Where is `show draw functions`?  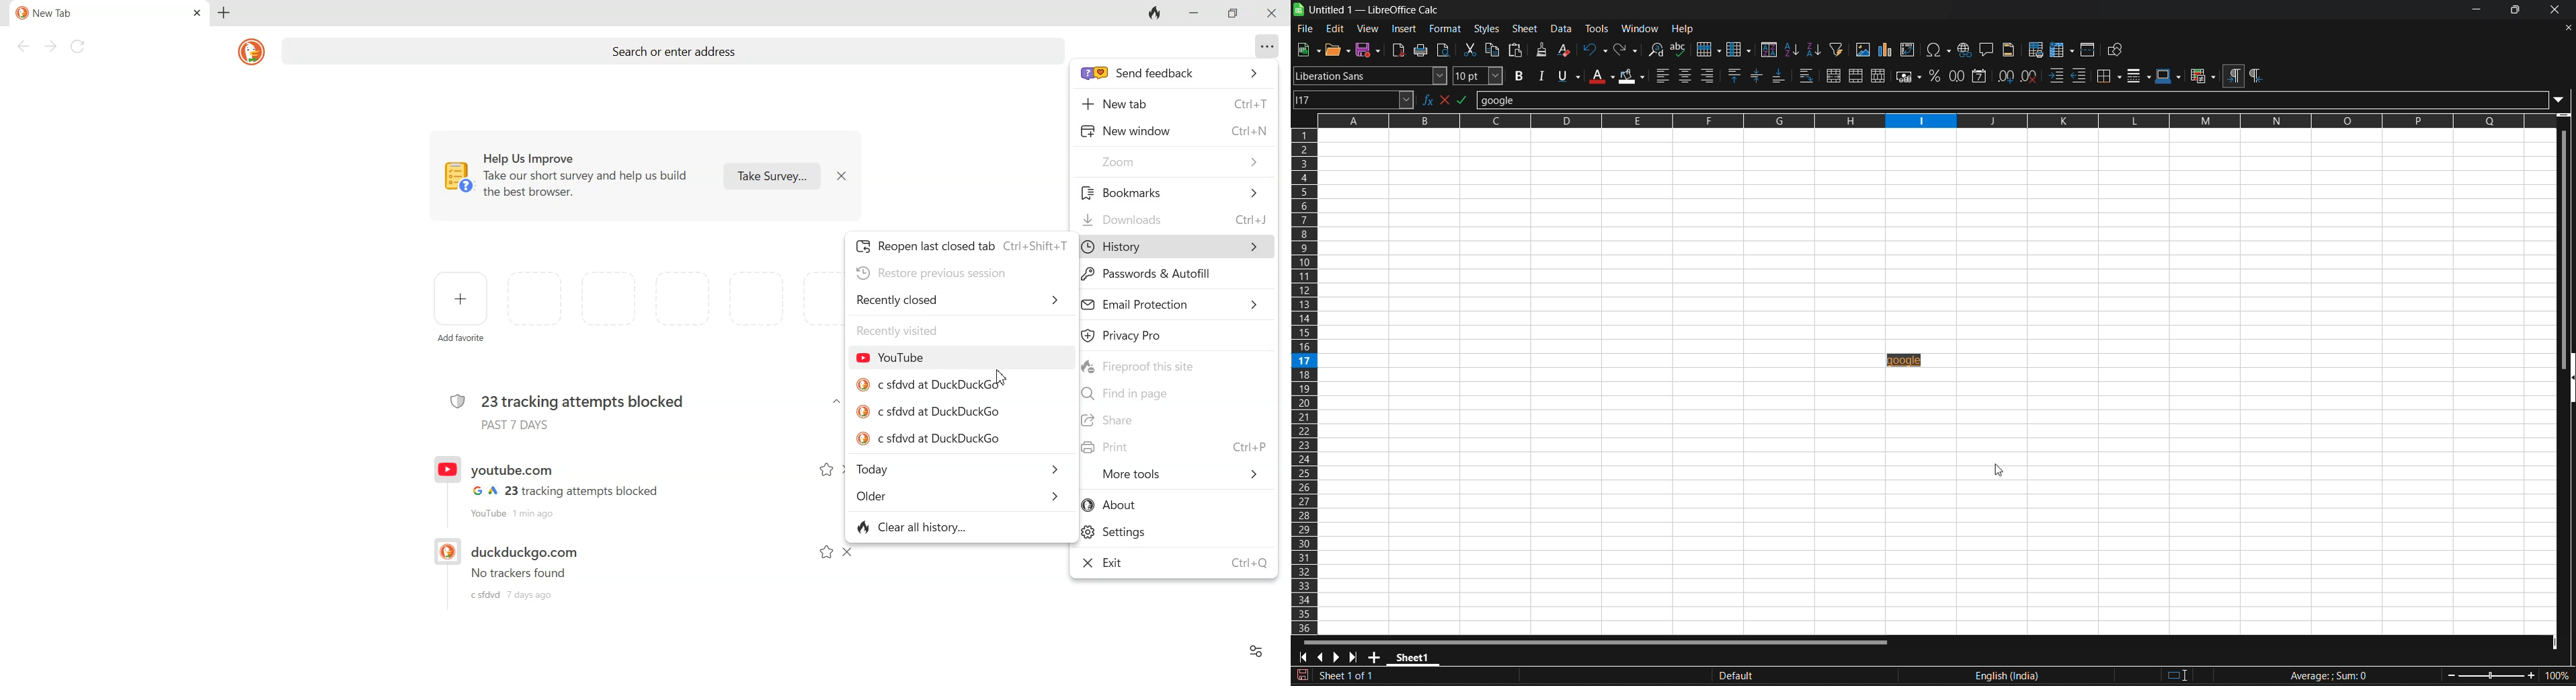 show draw functions is located at coordinates (2118, 50).